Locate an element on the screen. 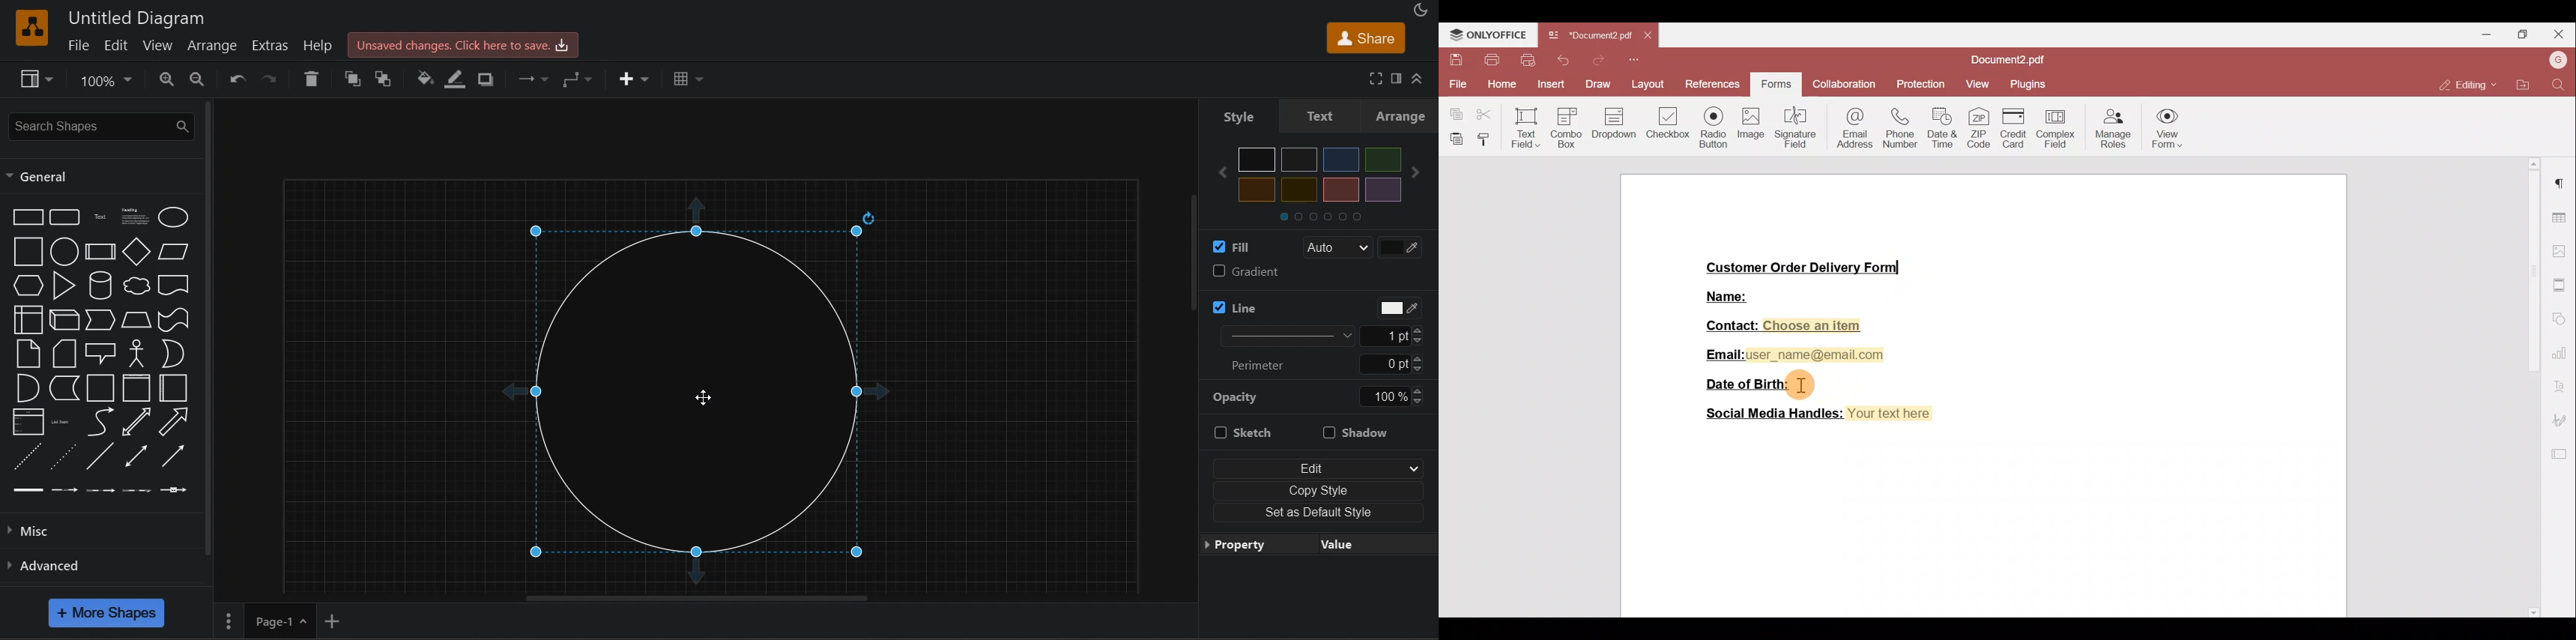  Email address is located at coordinates (1853, 126).